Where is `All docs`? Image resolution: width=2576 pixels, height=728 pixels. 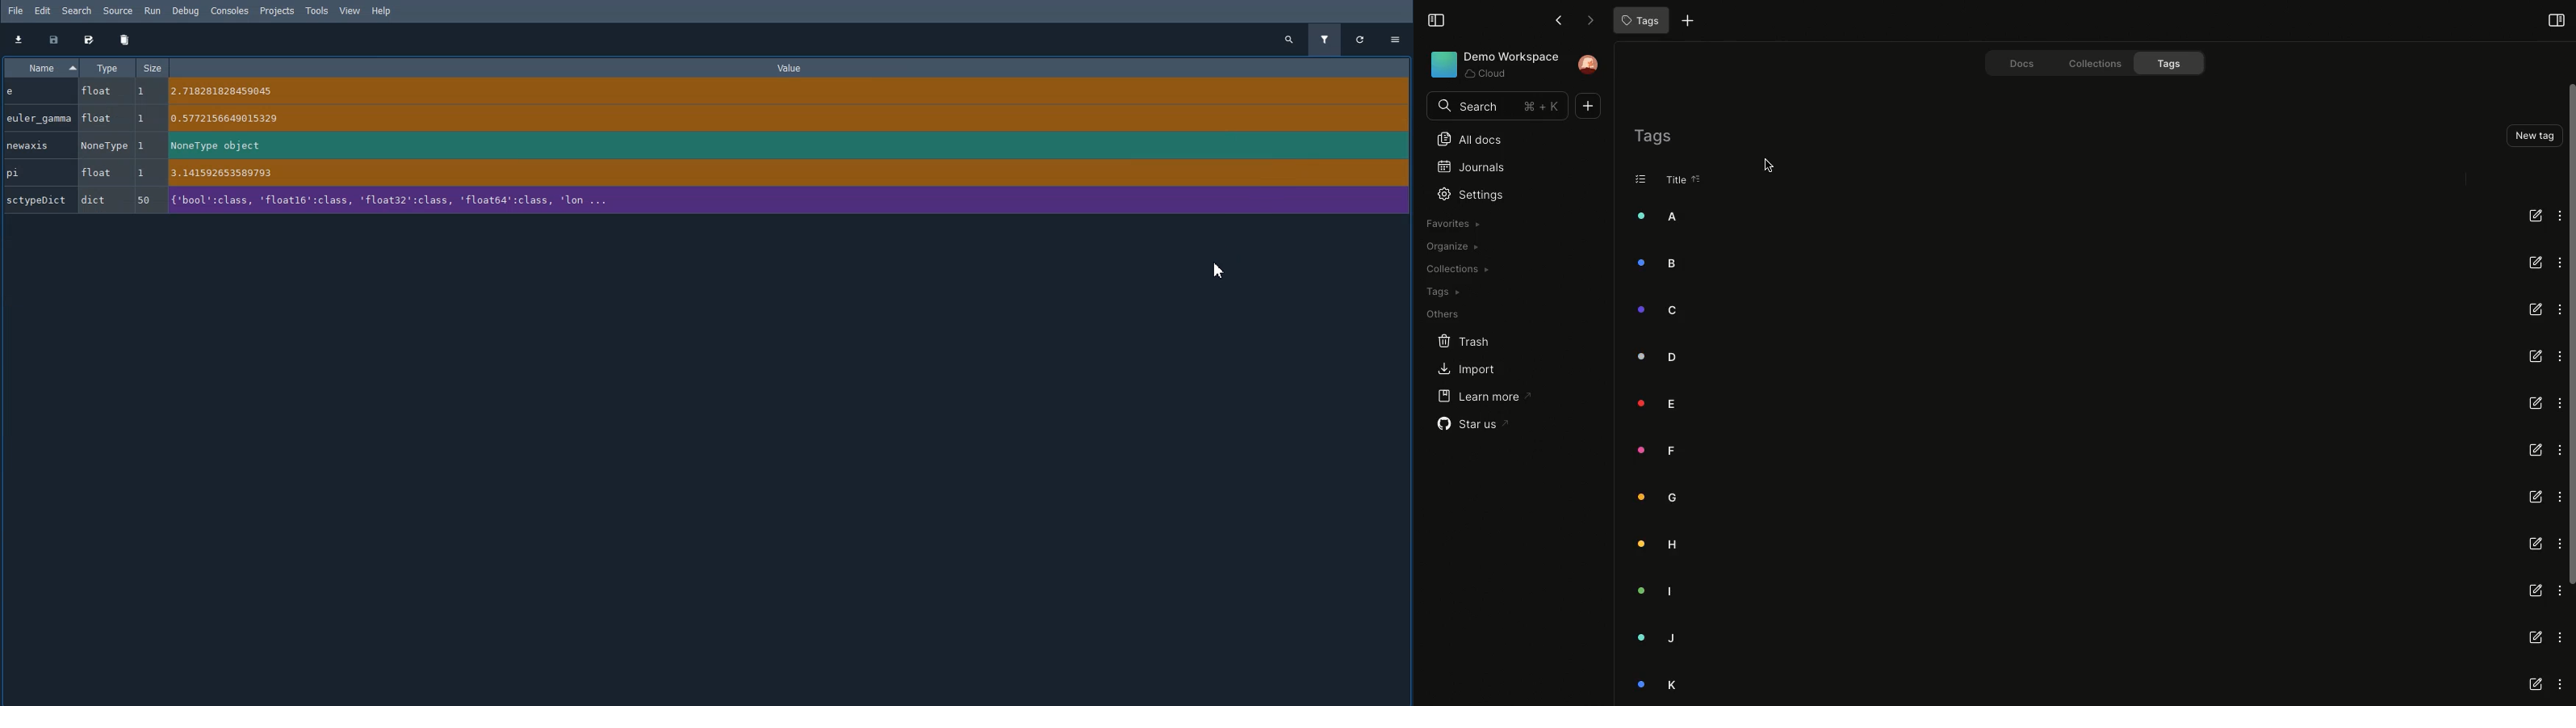
All docs is located at coordinates (1464, 141).